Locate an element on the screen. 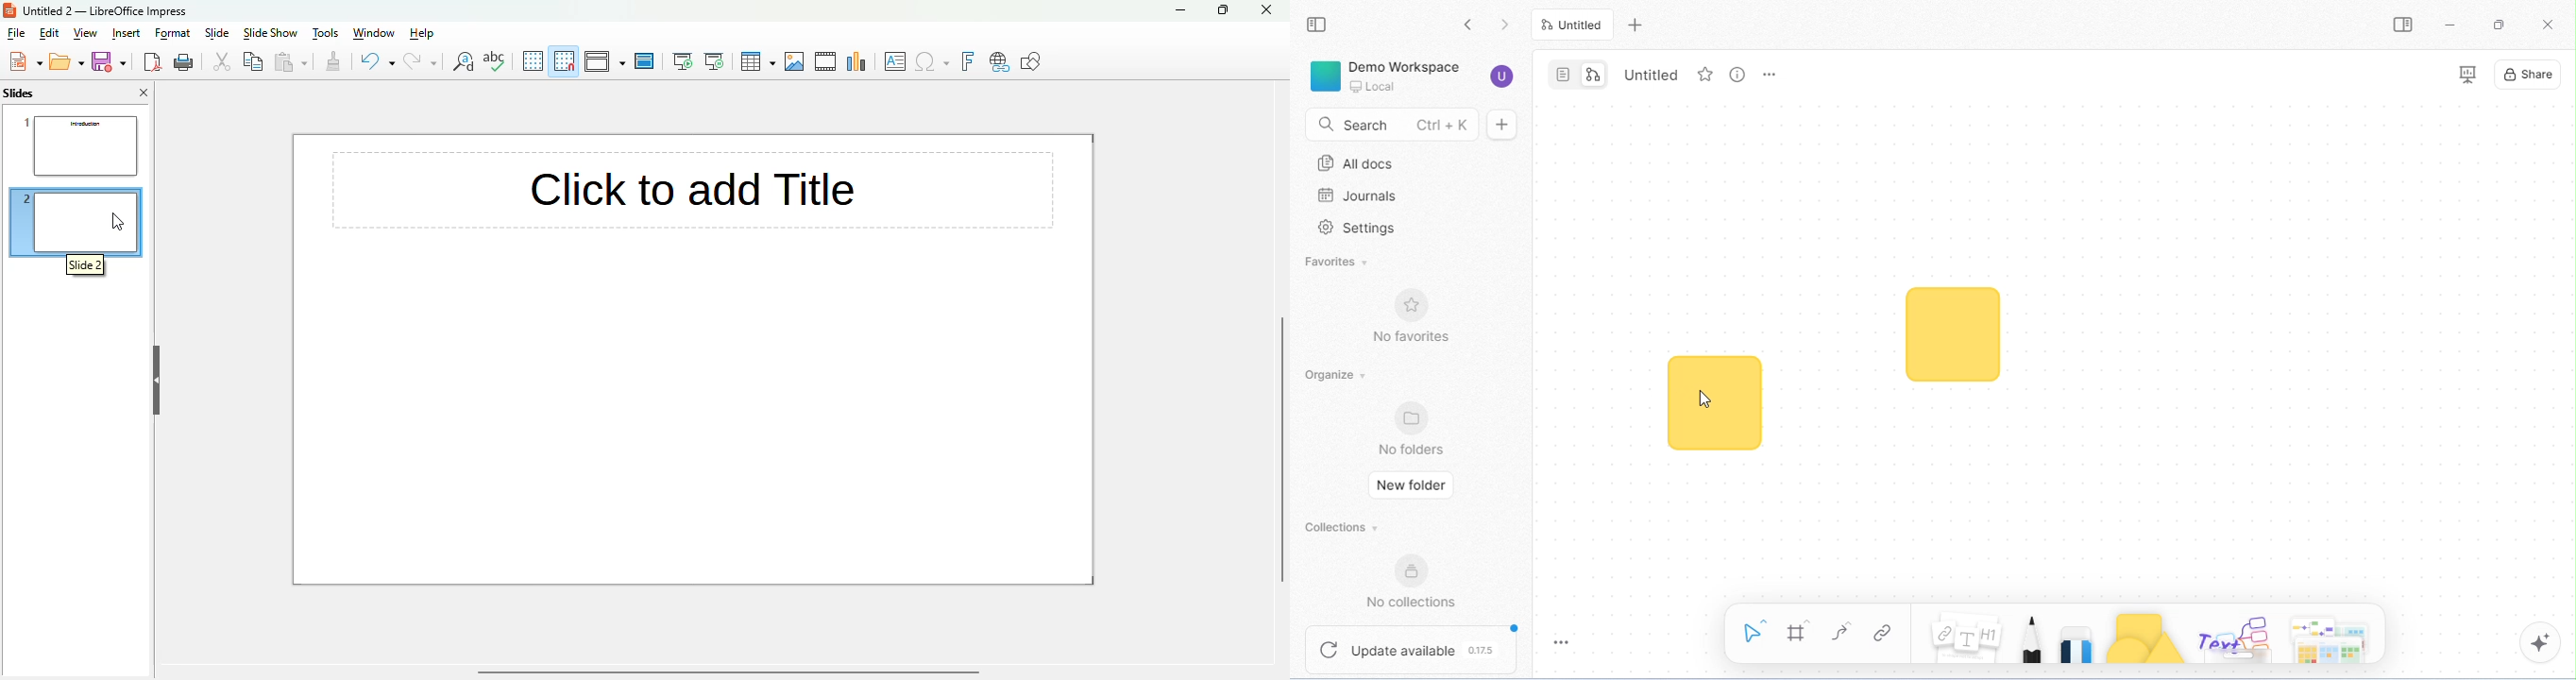  go back is located at coordinates (1474, 26).